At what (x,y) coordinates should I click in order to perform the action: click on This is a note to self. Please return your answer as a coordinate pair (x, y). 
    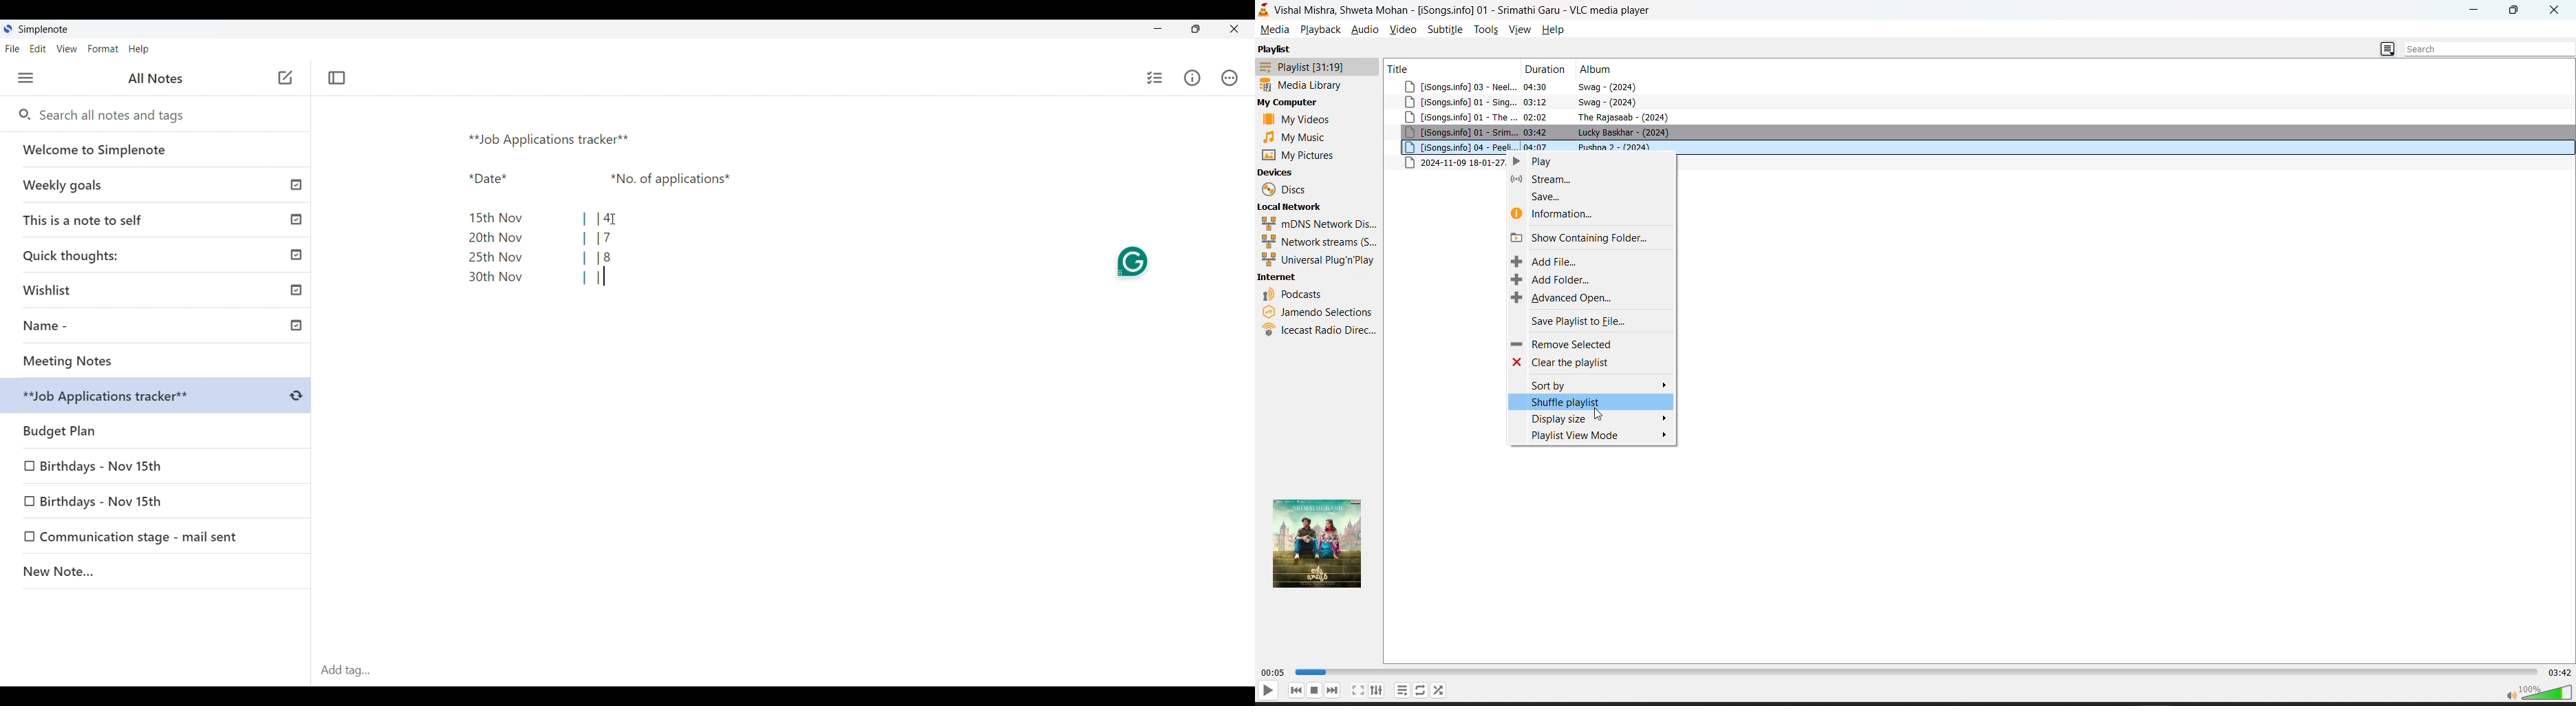
    Looking at the image, I should click on (158, 219).